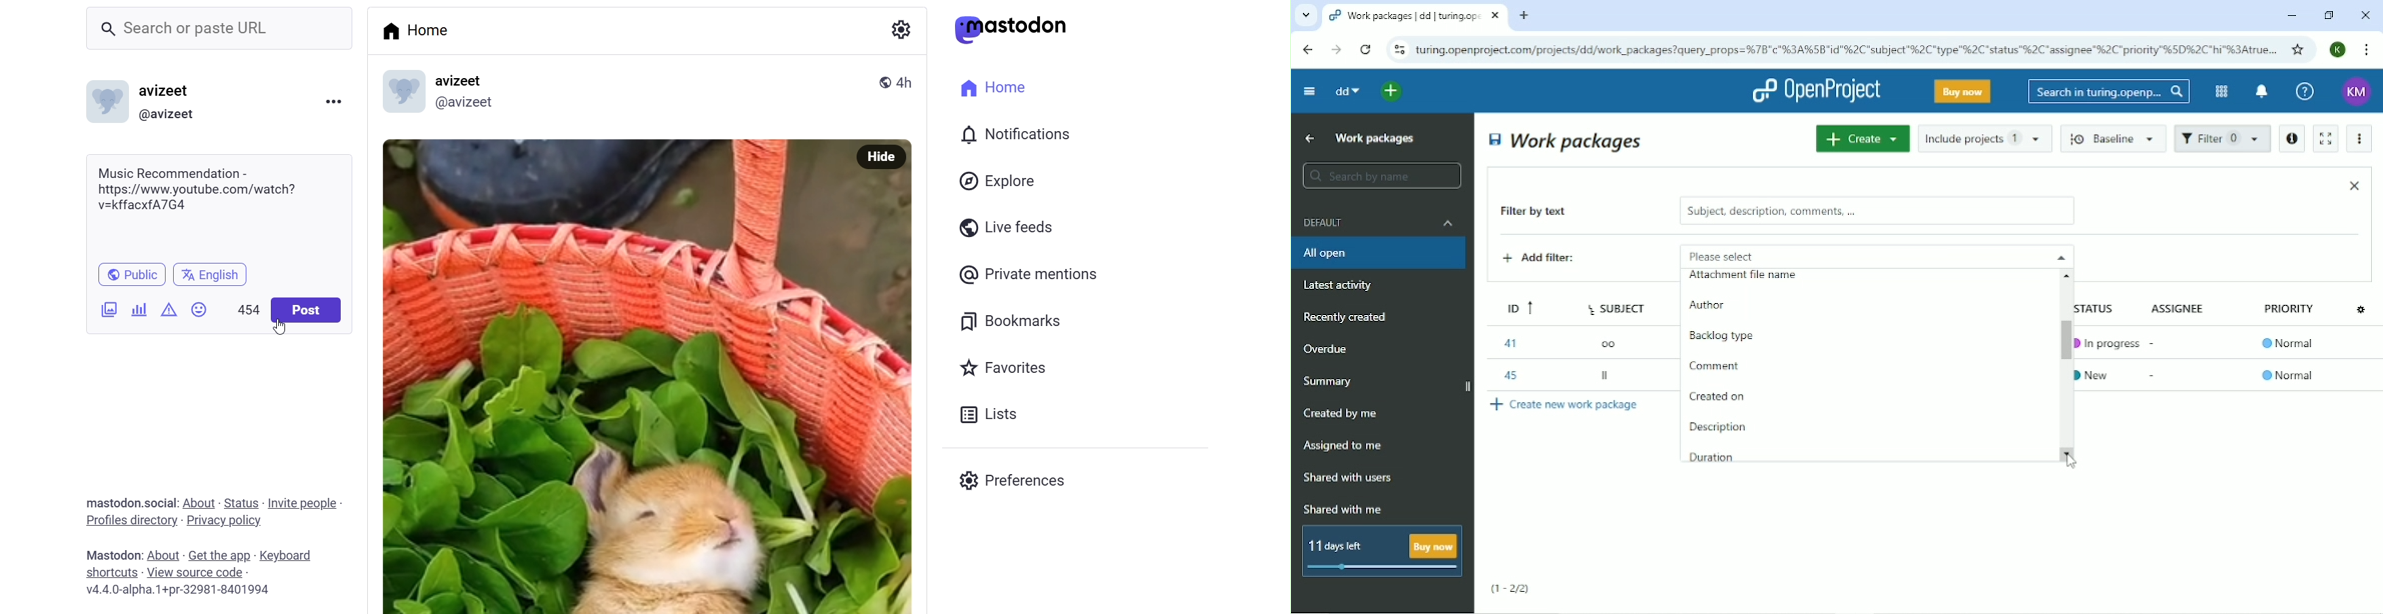 The width and height of the screenshot is (2408, 616). I want to click on Add Image, so click(109, 308).